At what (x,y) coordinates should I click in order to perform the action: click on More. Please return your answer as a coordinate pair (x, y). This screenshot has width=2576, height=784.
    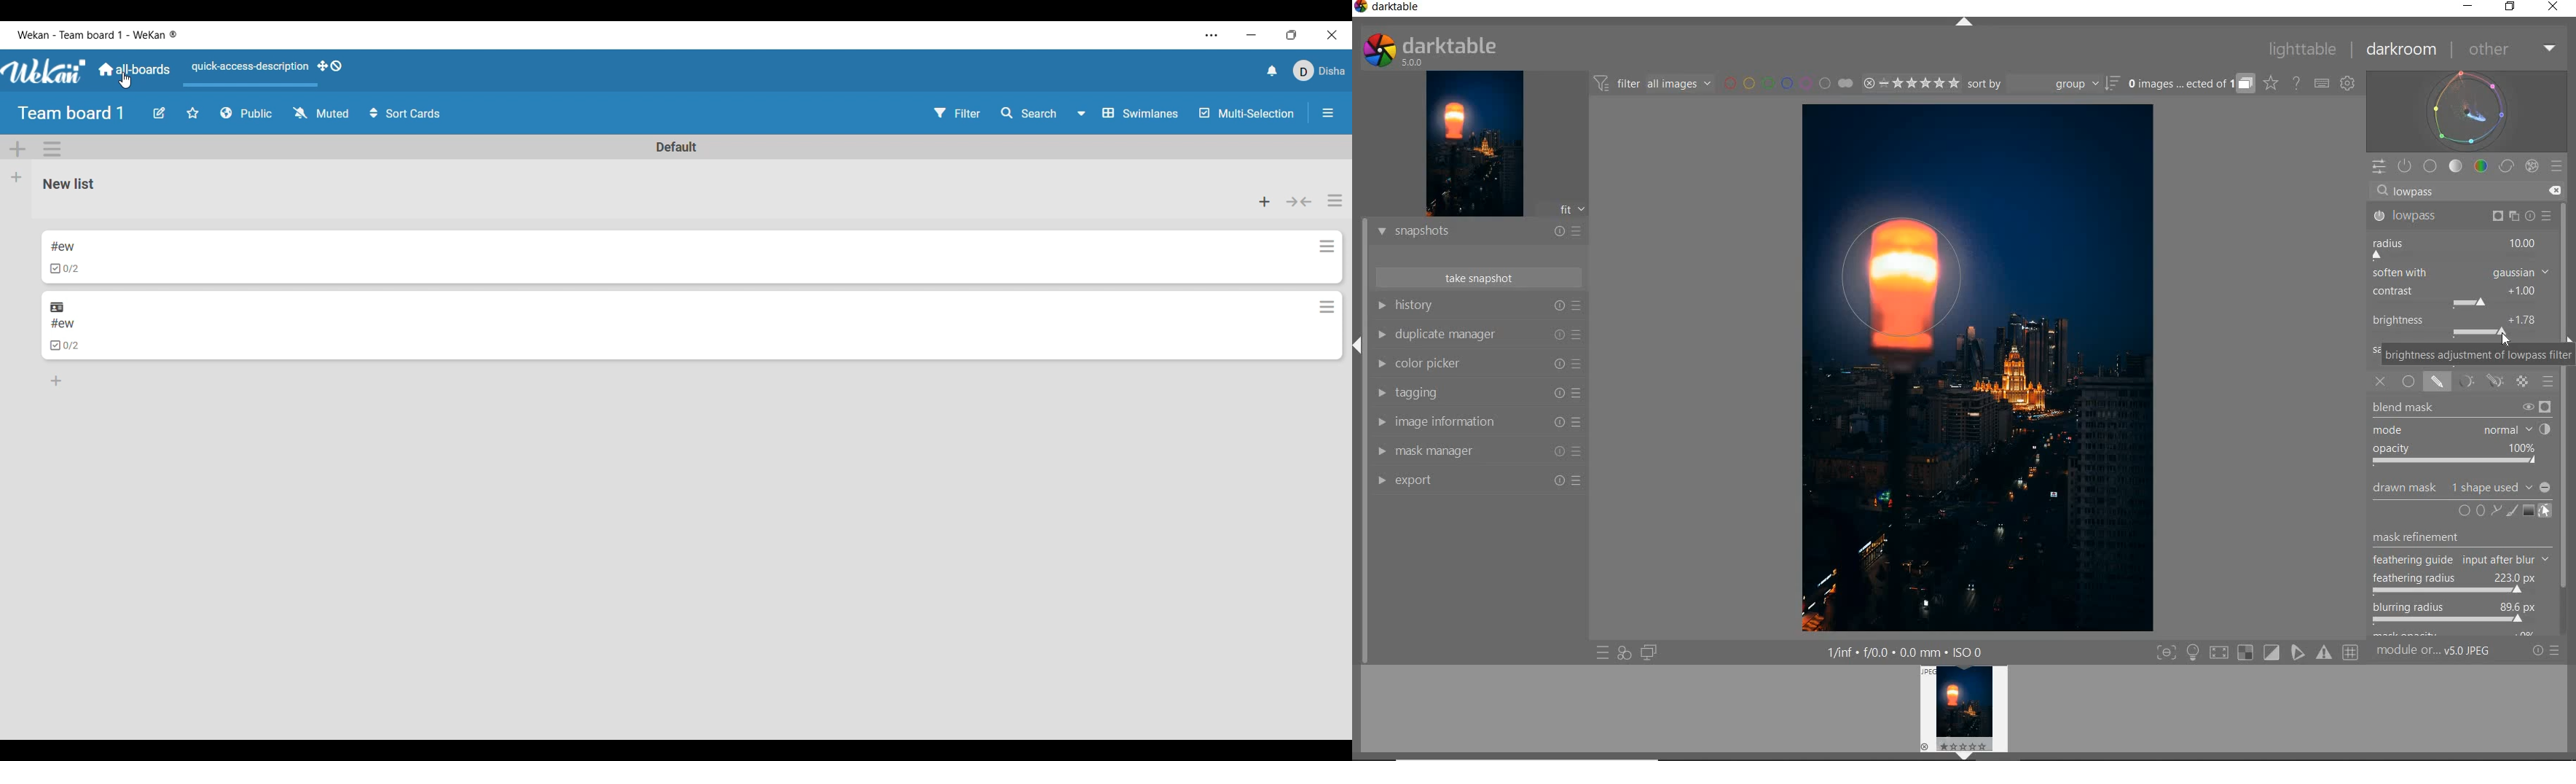
    Looking at the image, I should click on (1327, 111).